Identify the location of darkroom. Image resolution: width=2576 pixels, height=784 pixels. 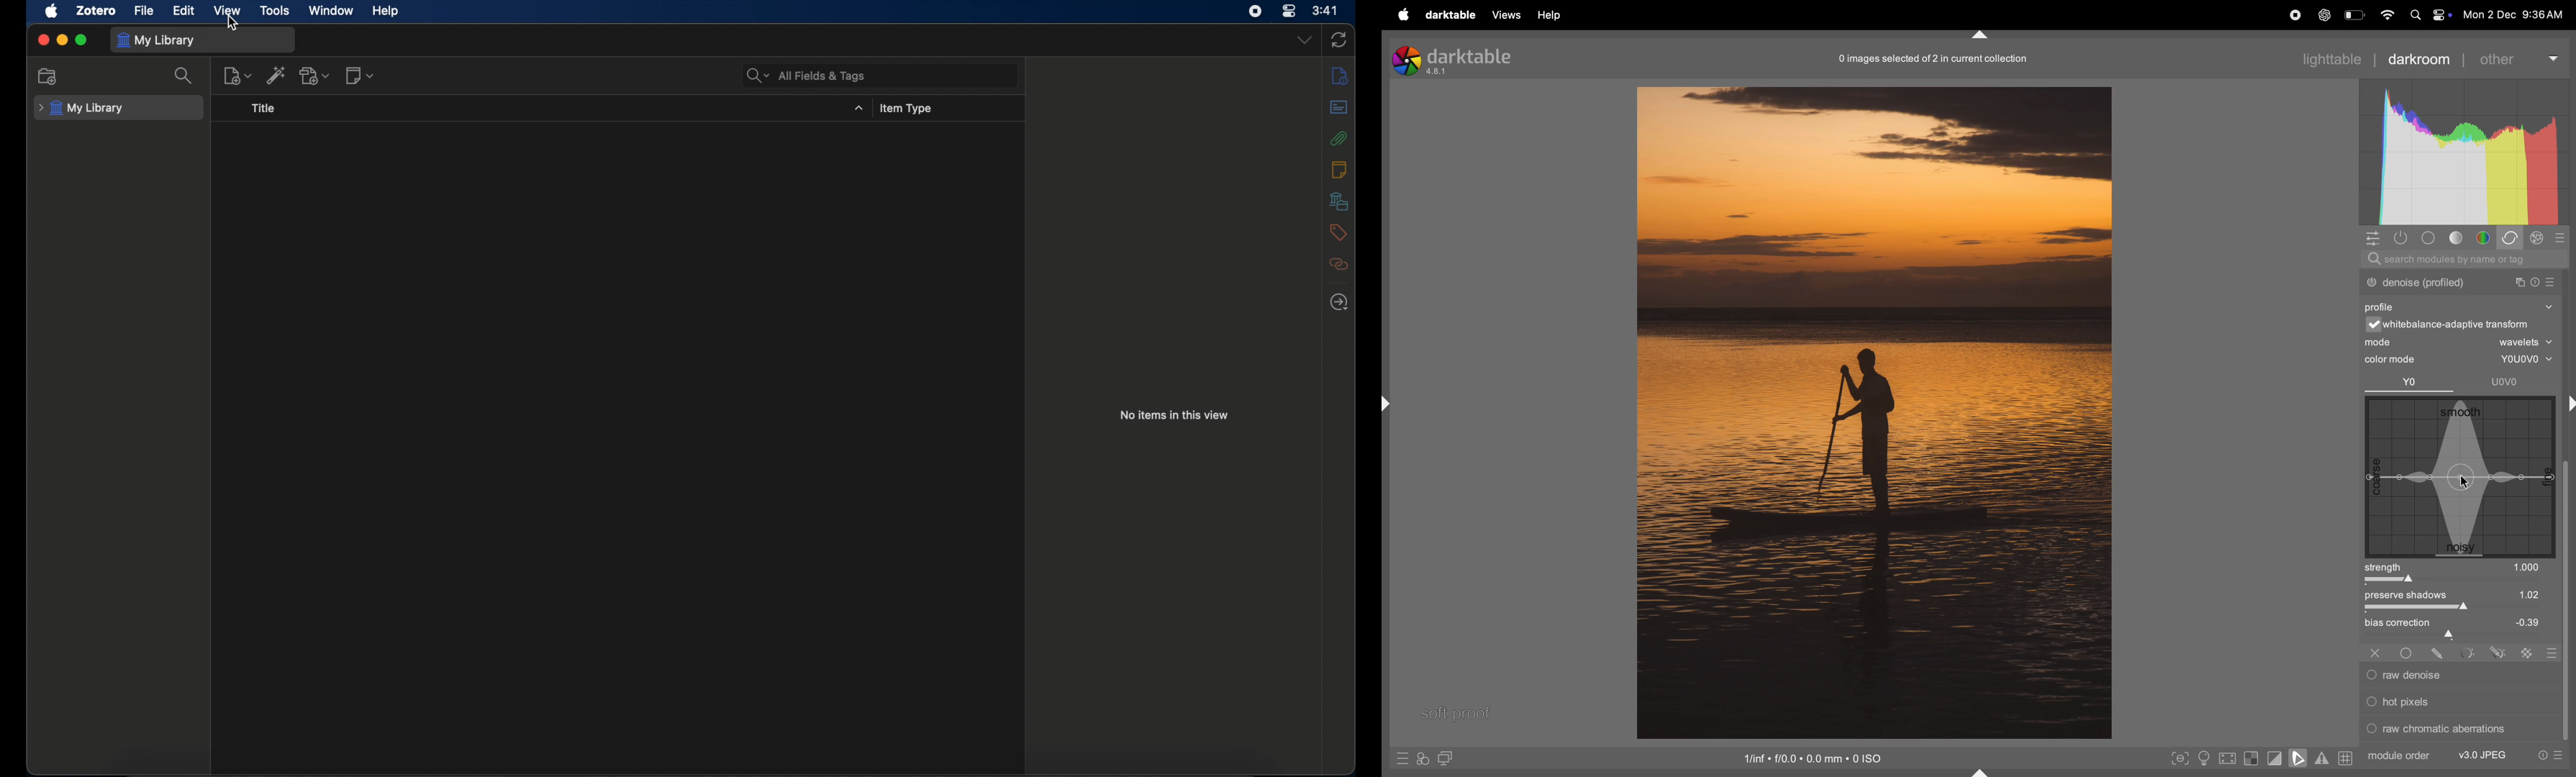
(2426, 57).